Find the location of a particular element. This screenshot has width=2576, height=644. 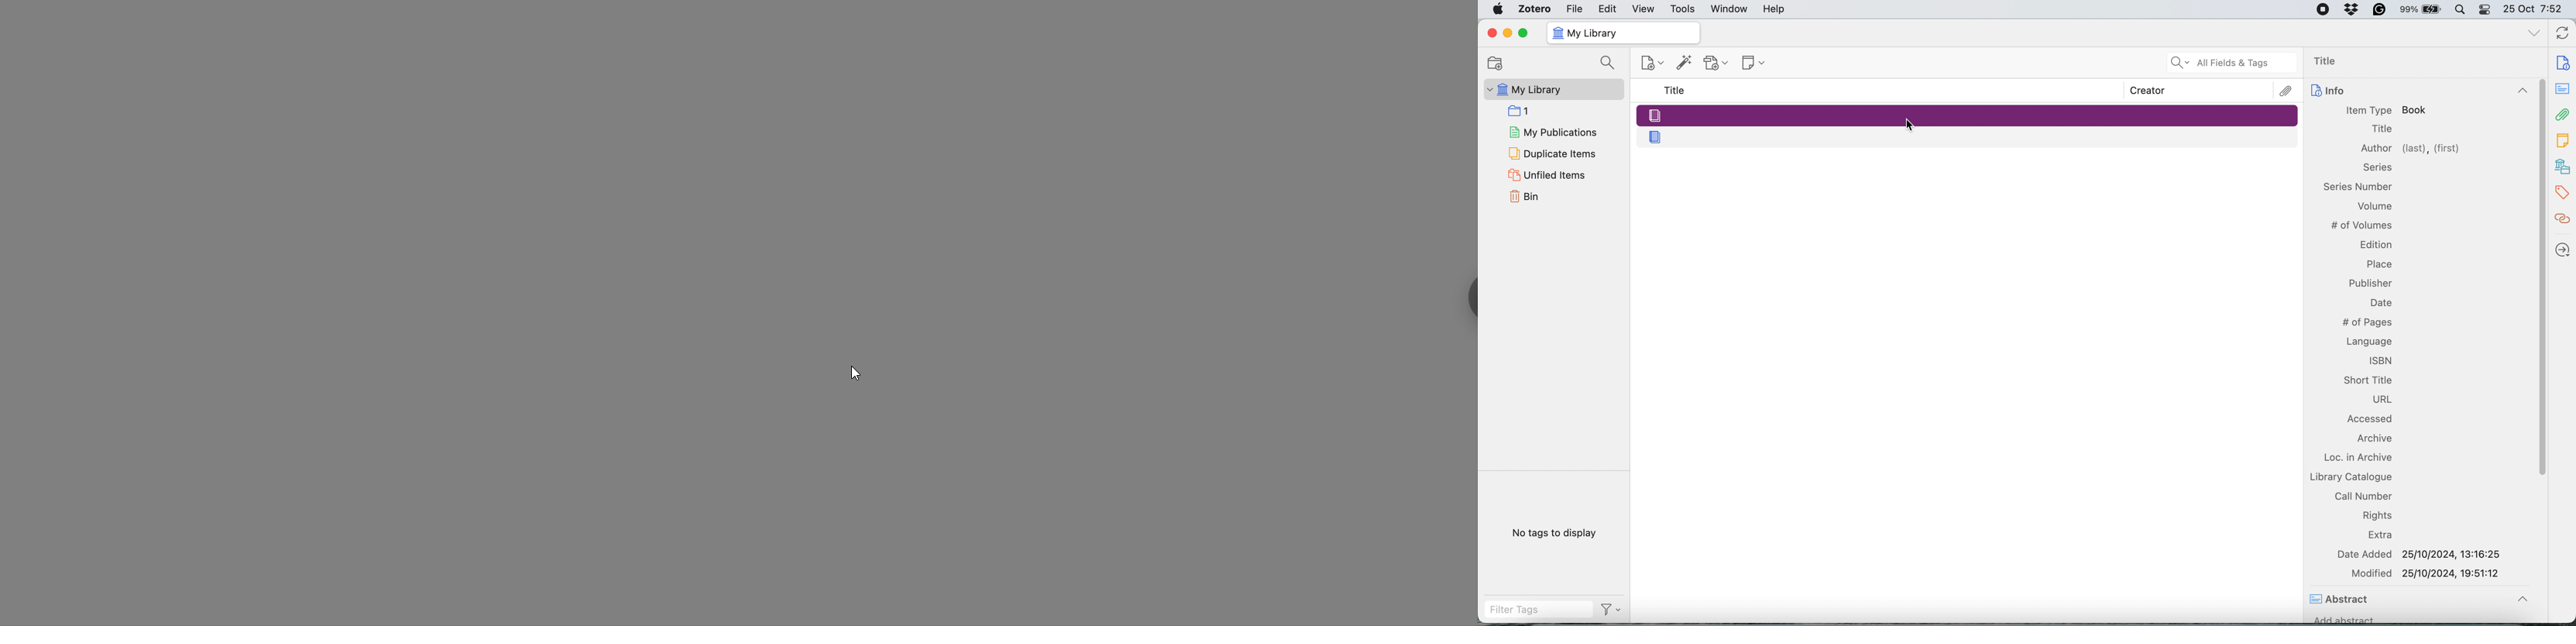

New Item is located at coordinates (1654, 65).